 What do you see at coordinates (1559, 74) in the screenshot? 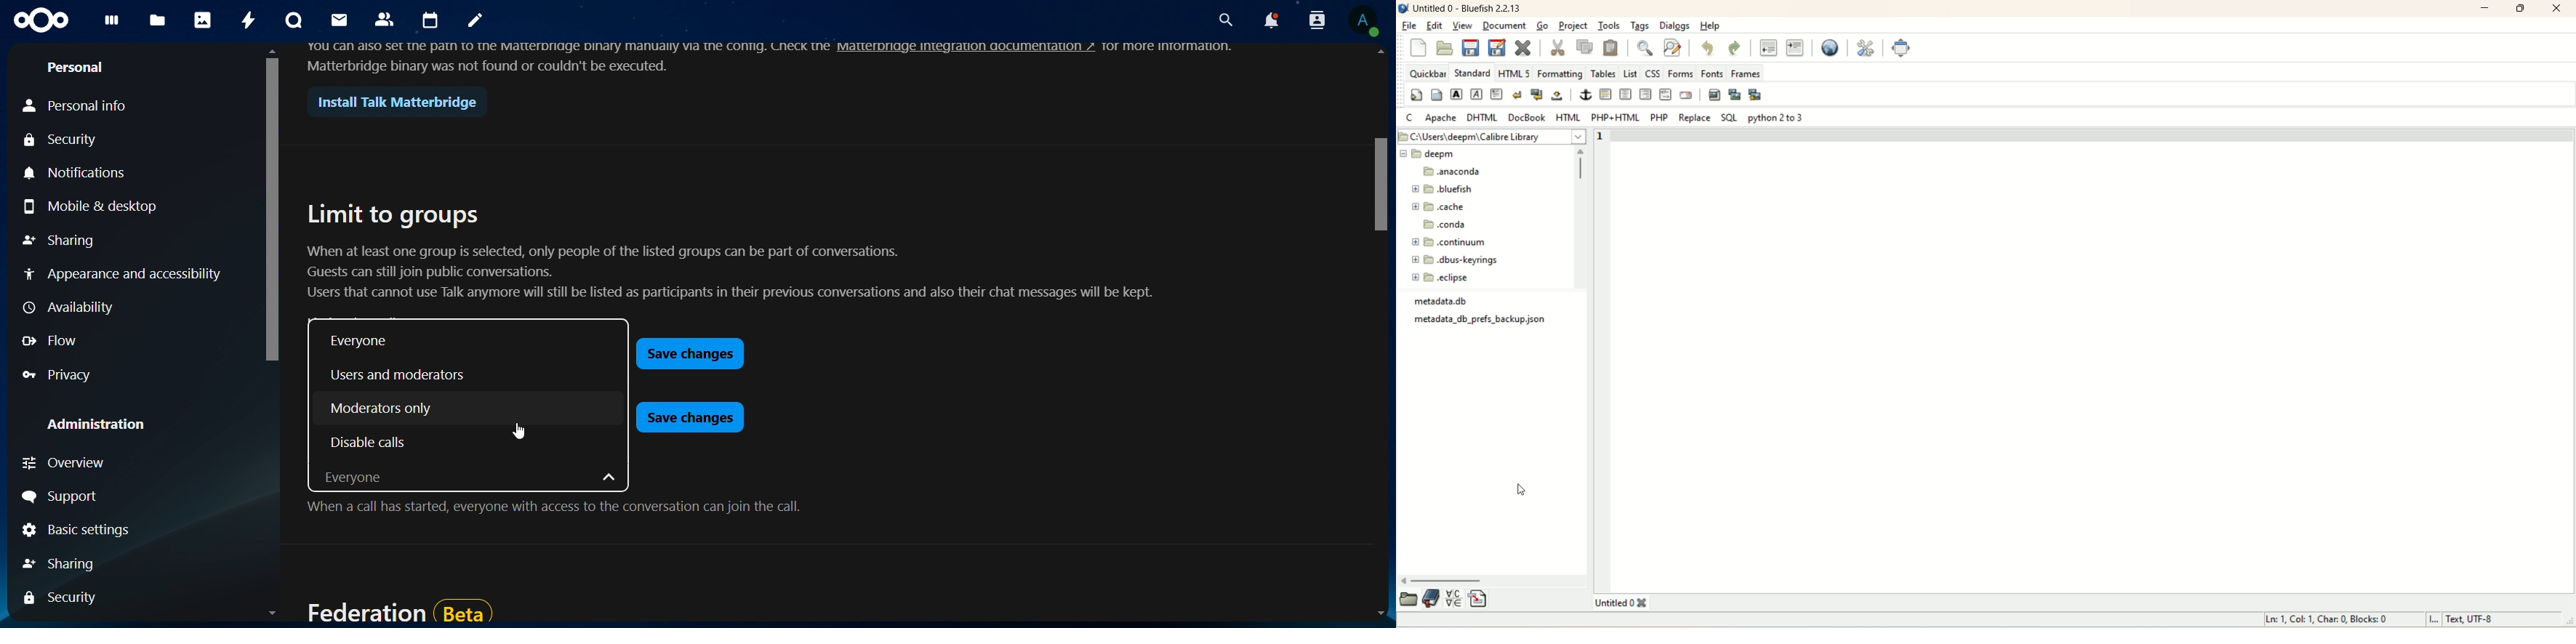
I see `formatting` at bounding box center [1559, 74].